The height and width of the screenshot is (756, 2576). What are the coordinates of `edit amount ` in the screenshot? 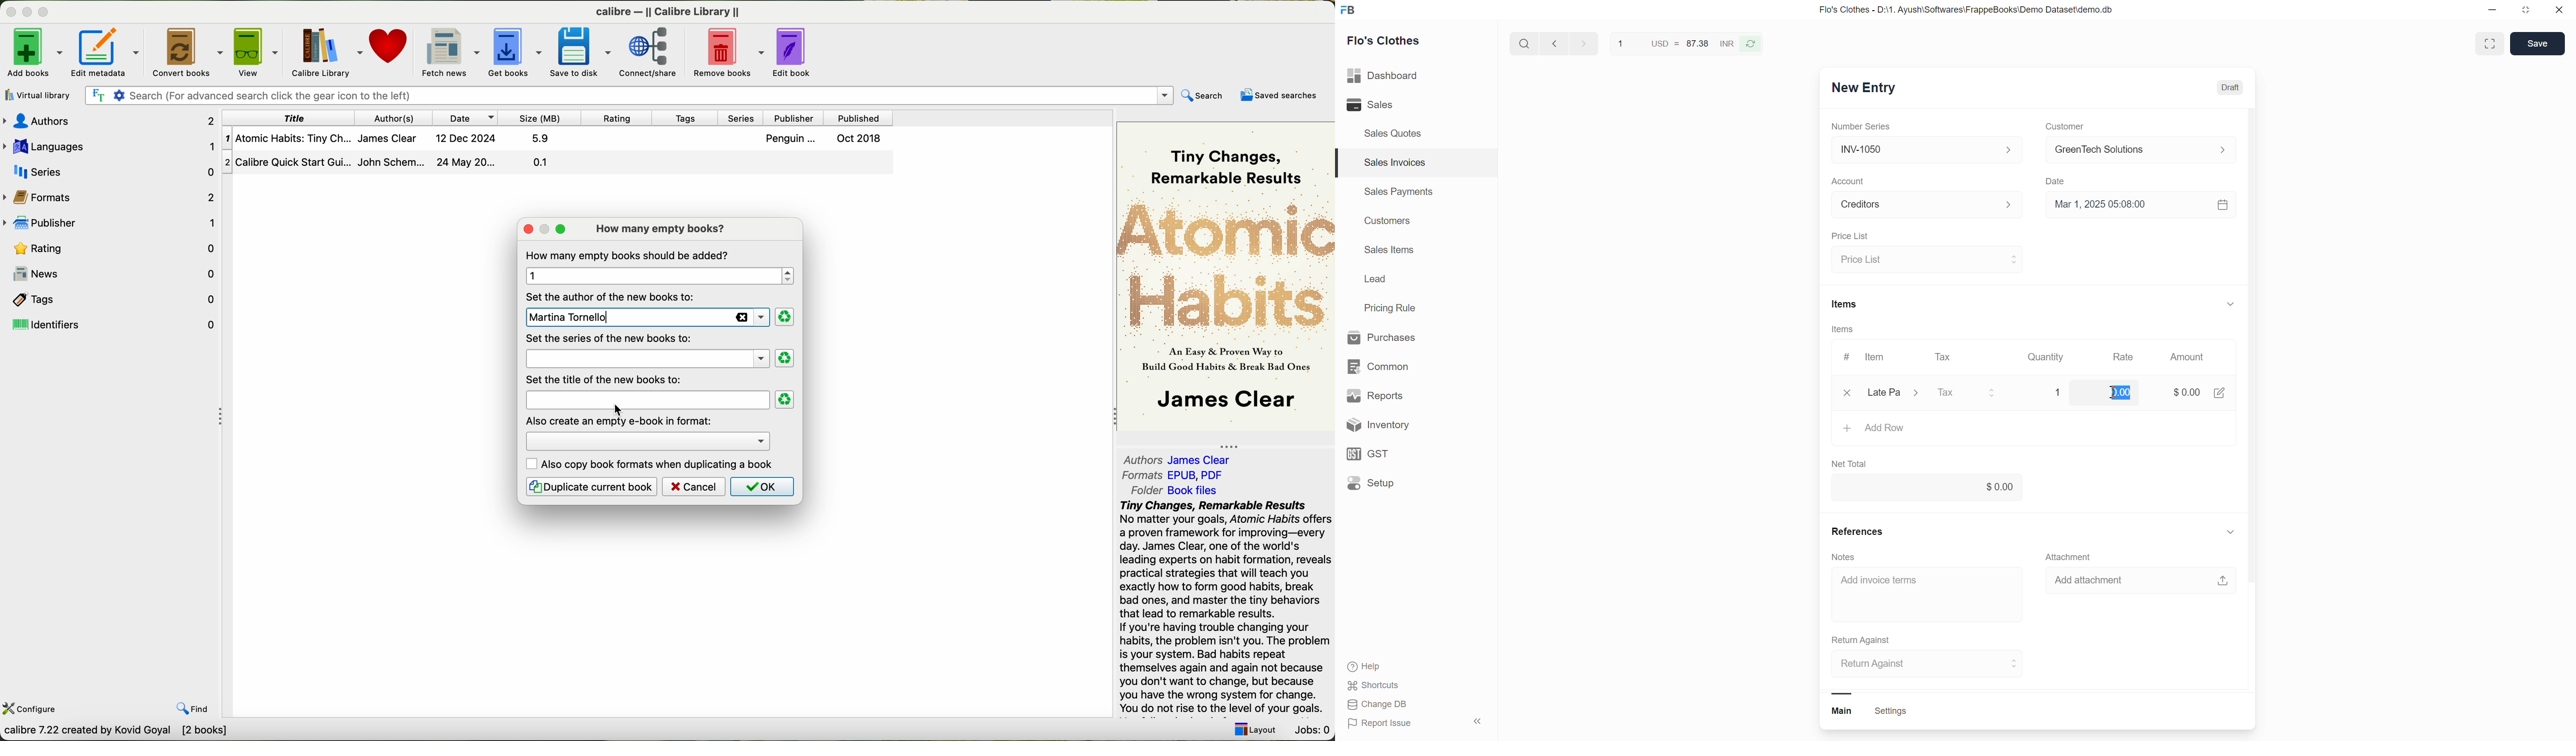 It's located at (2222, 393).